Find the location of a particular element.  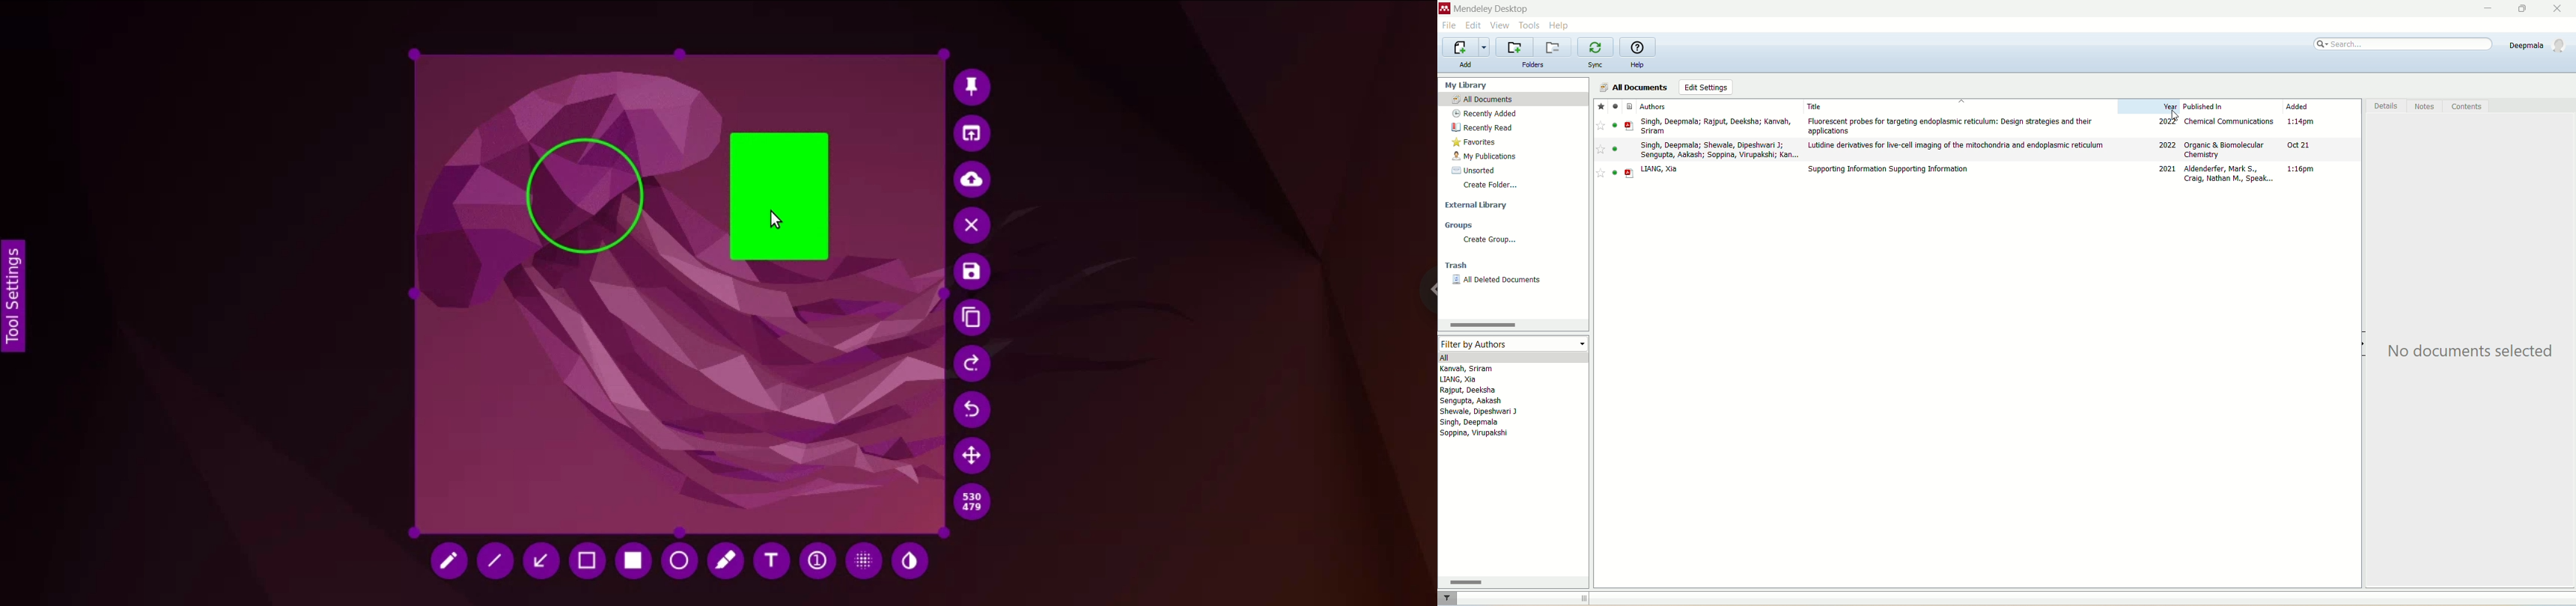

Chemical Communications is located at coordinates (2233, 123).